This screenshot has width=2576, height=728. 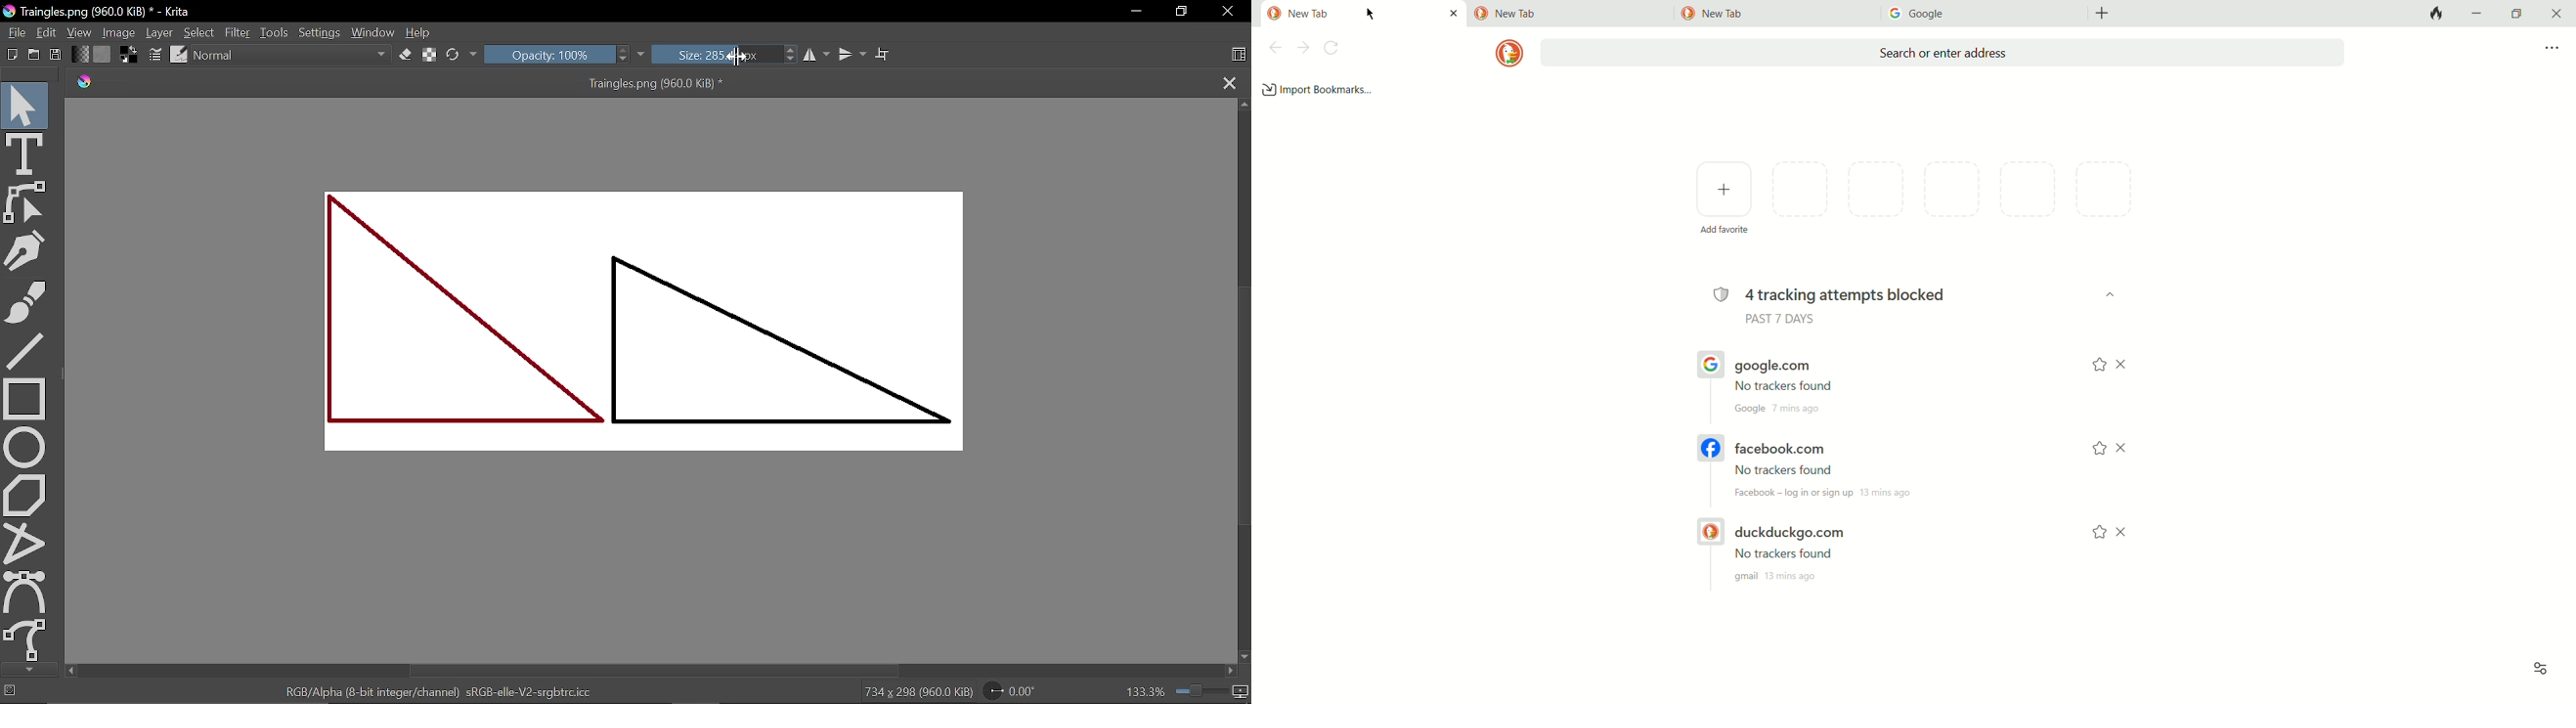 I want to click on close tabs and clear data, so click(x=2437, y=14).